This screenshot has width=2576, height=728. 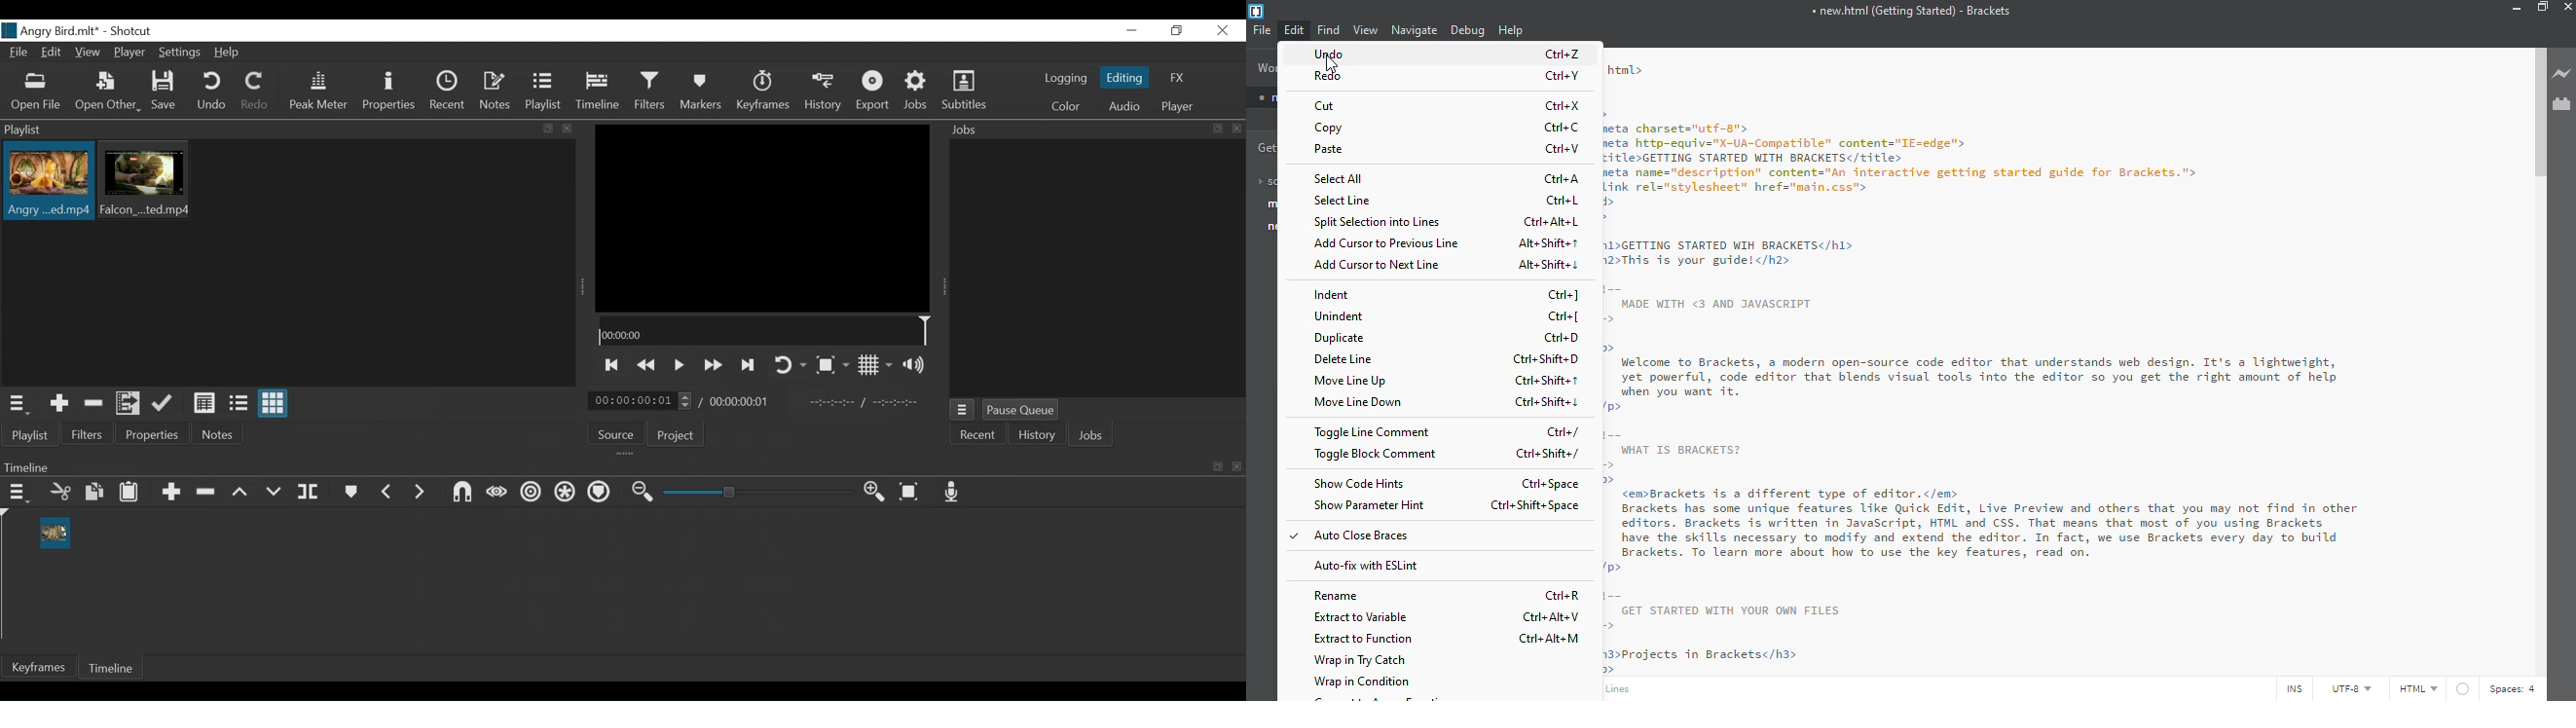 What do you see at coordinates (1564, 76) in the screenshot?
I see `ctrl+y` at bounding box center [1564, 76].